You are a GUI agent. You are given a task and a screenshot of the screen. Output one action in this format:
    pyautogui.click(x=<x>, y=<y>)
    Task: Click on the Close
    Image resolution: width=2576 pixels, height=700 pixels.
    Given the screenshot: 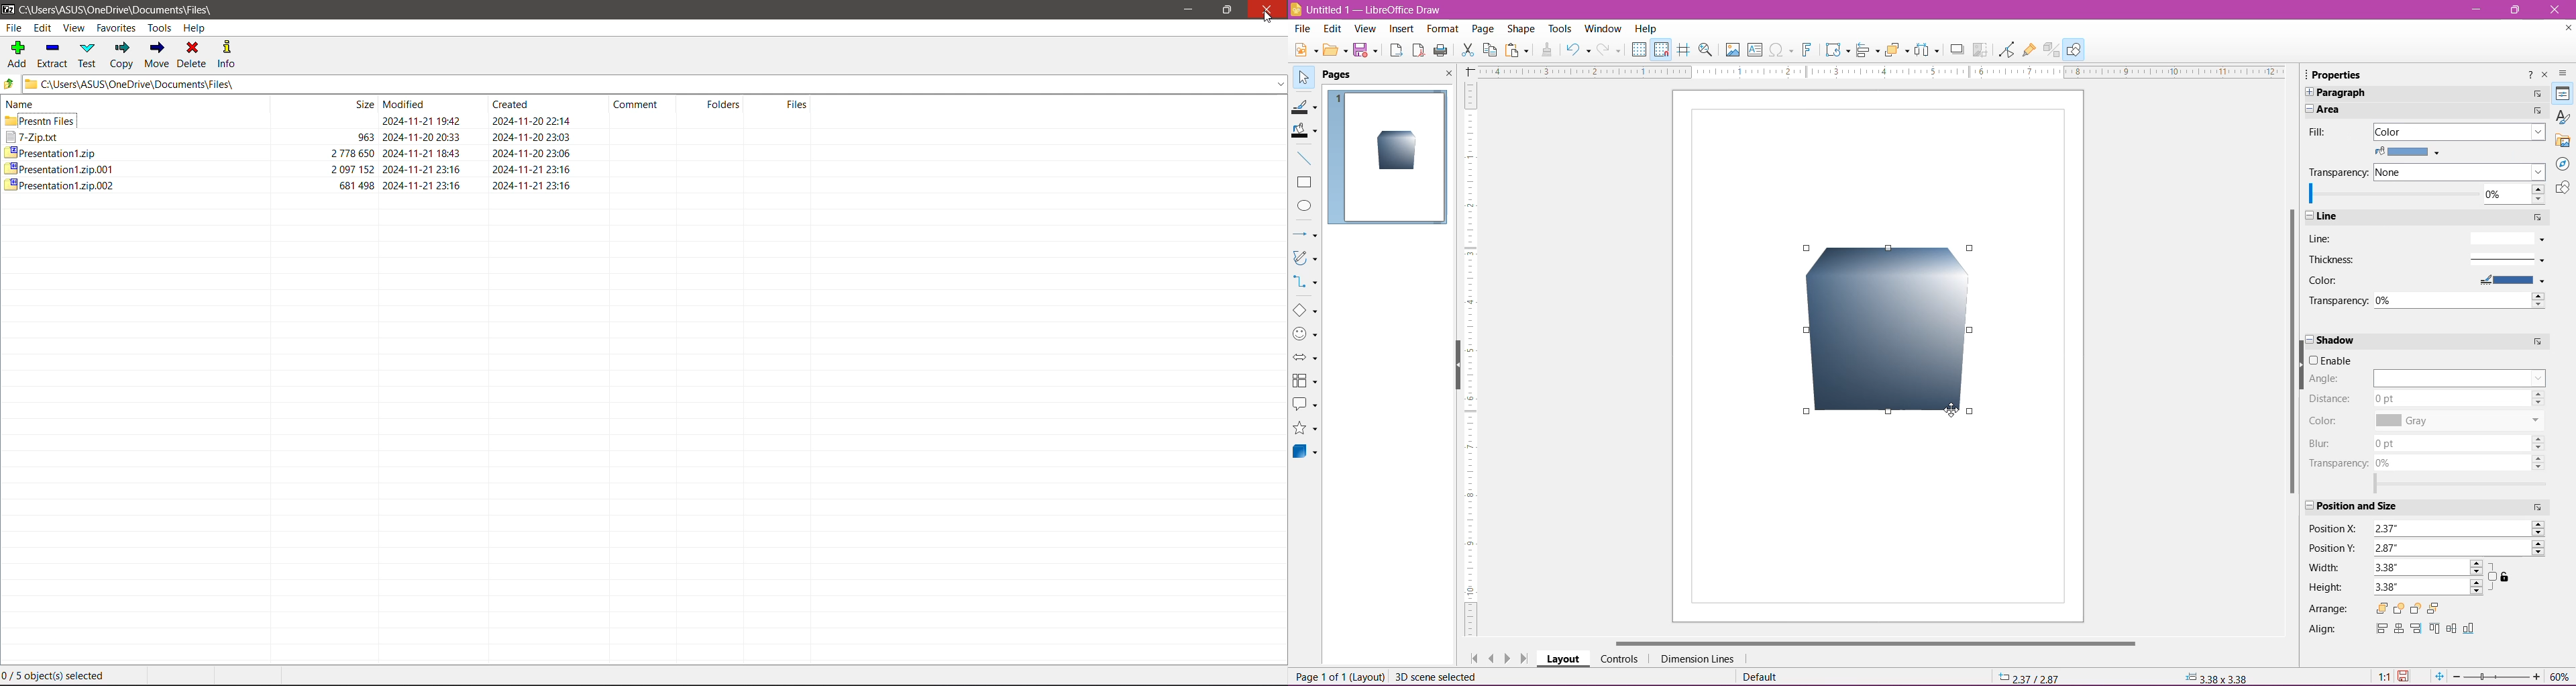 What is the action you would take?
    pyautogui.click(x=1267, y=11)
    